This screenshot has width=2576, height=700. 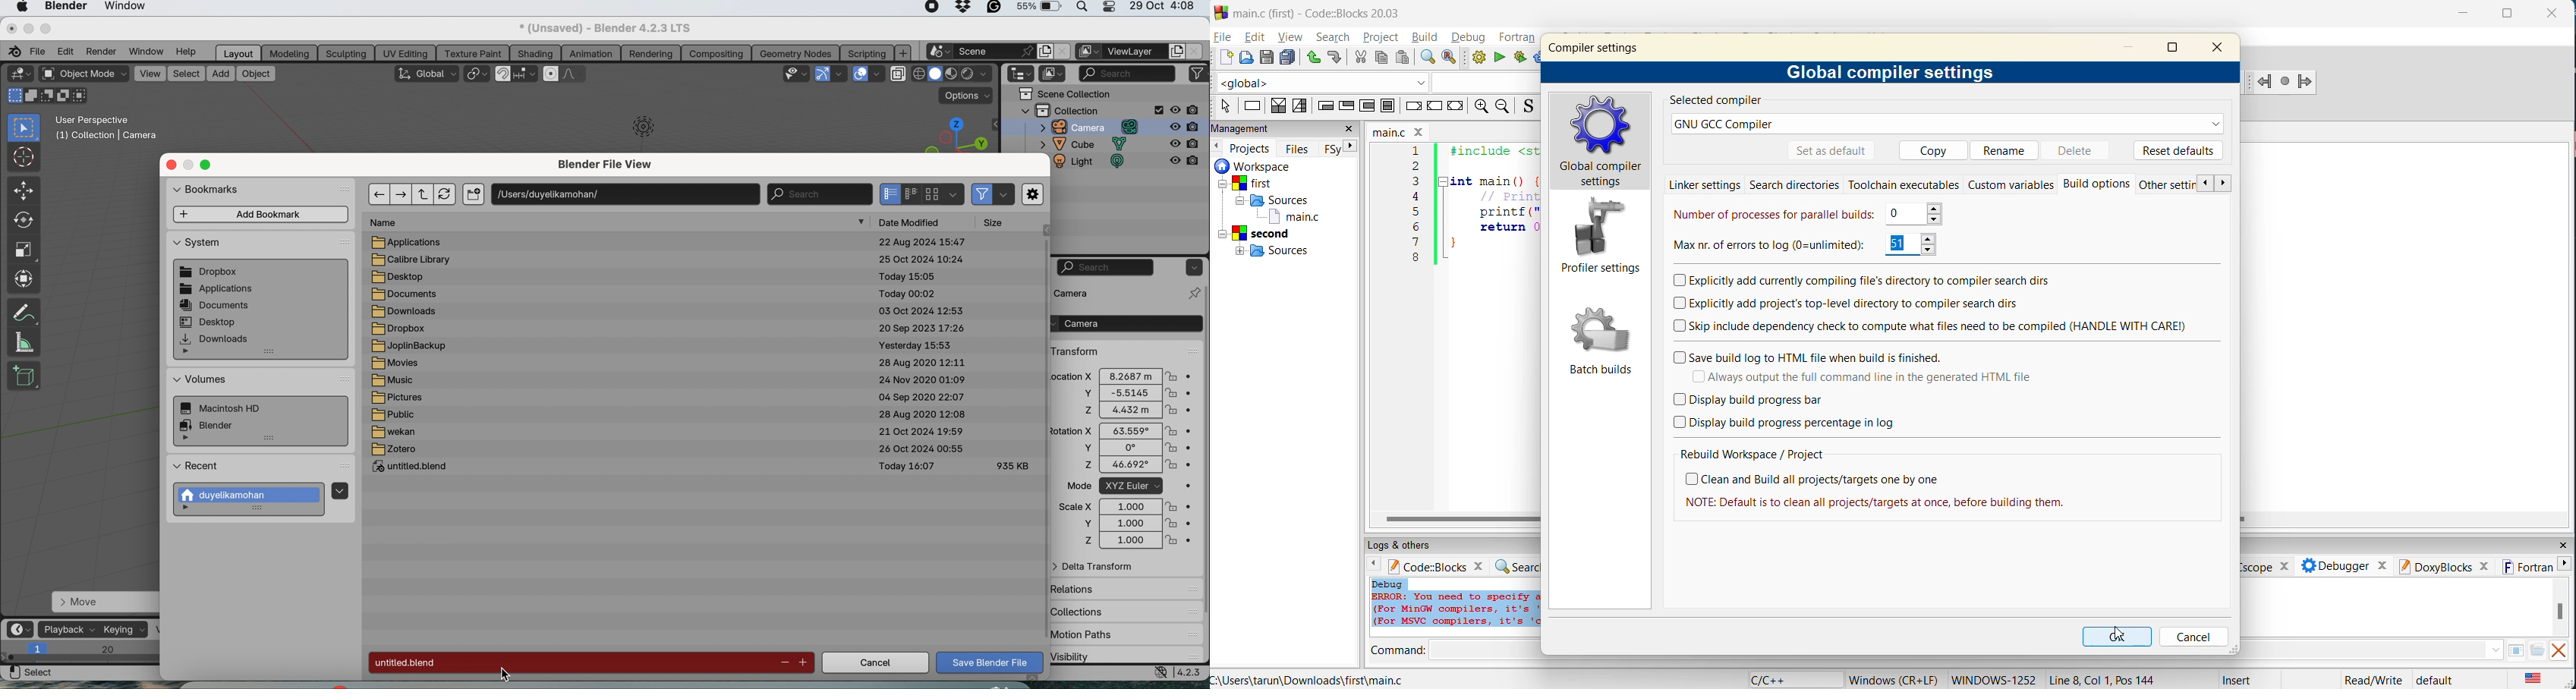 I want to click on Read/Write, so click(x=2372, y=679).